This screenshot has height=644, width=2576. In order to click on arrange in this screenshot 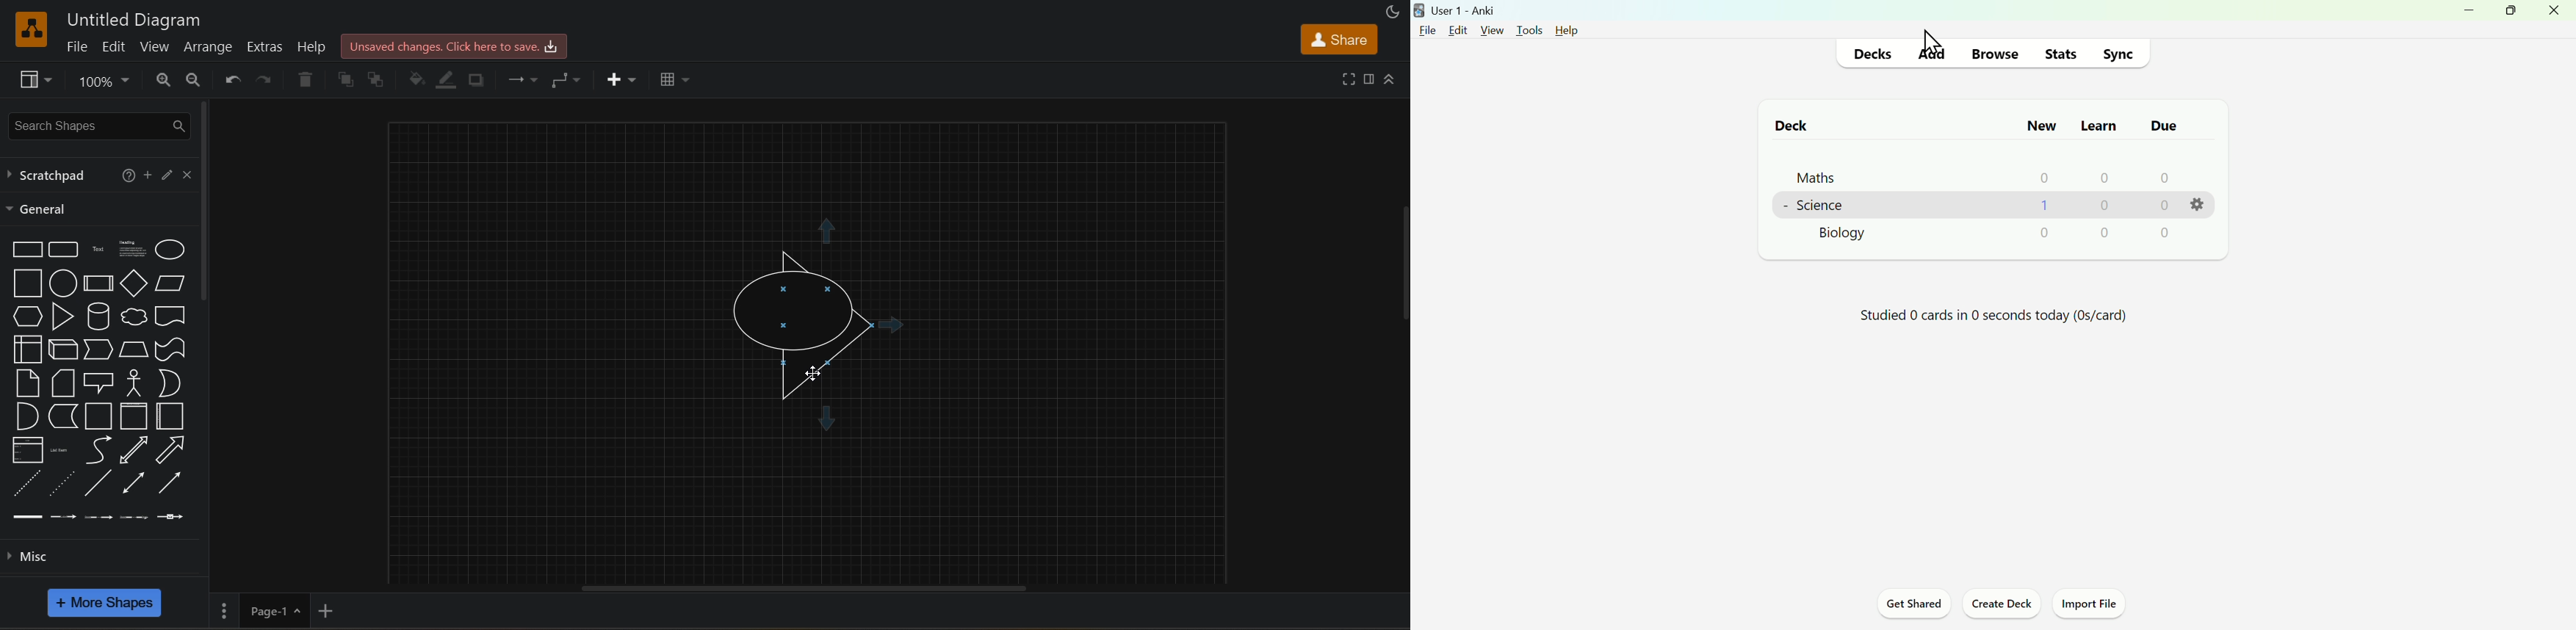, I will do `click(210, 47)`.